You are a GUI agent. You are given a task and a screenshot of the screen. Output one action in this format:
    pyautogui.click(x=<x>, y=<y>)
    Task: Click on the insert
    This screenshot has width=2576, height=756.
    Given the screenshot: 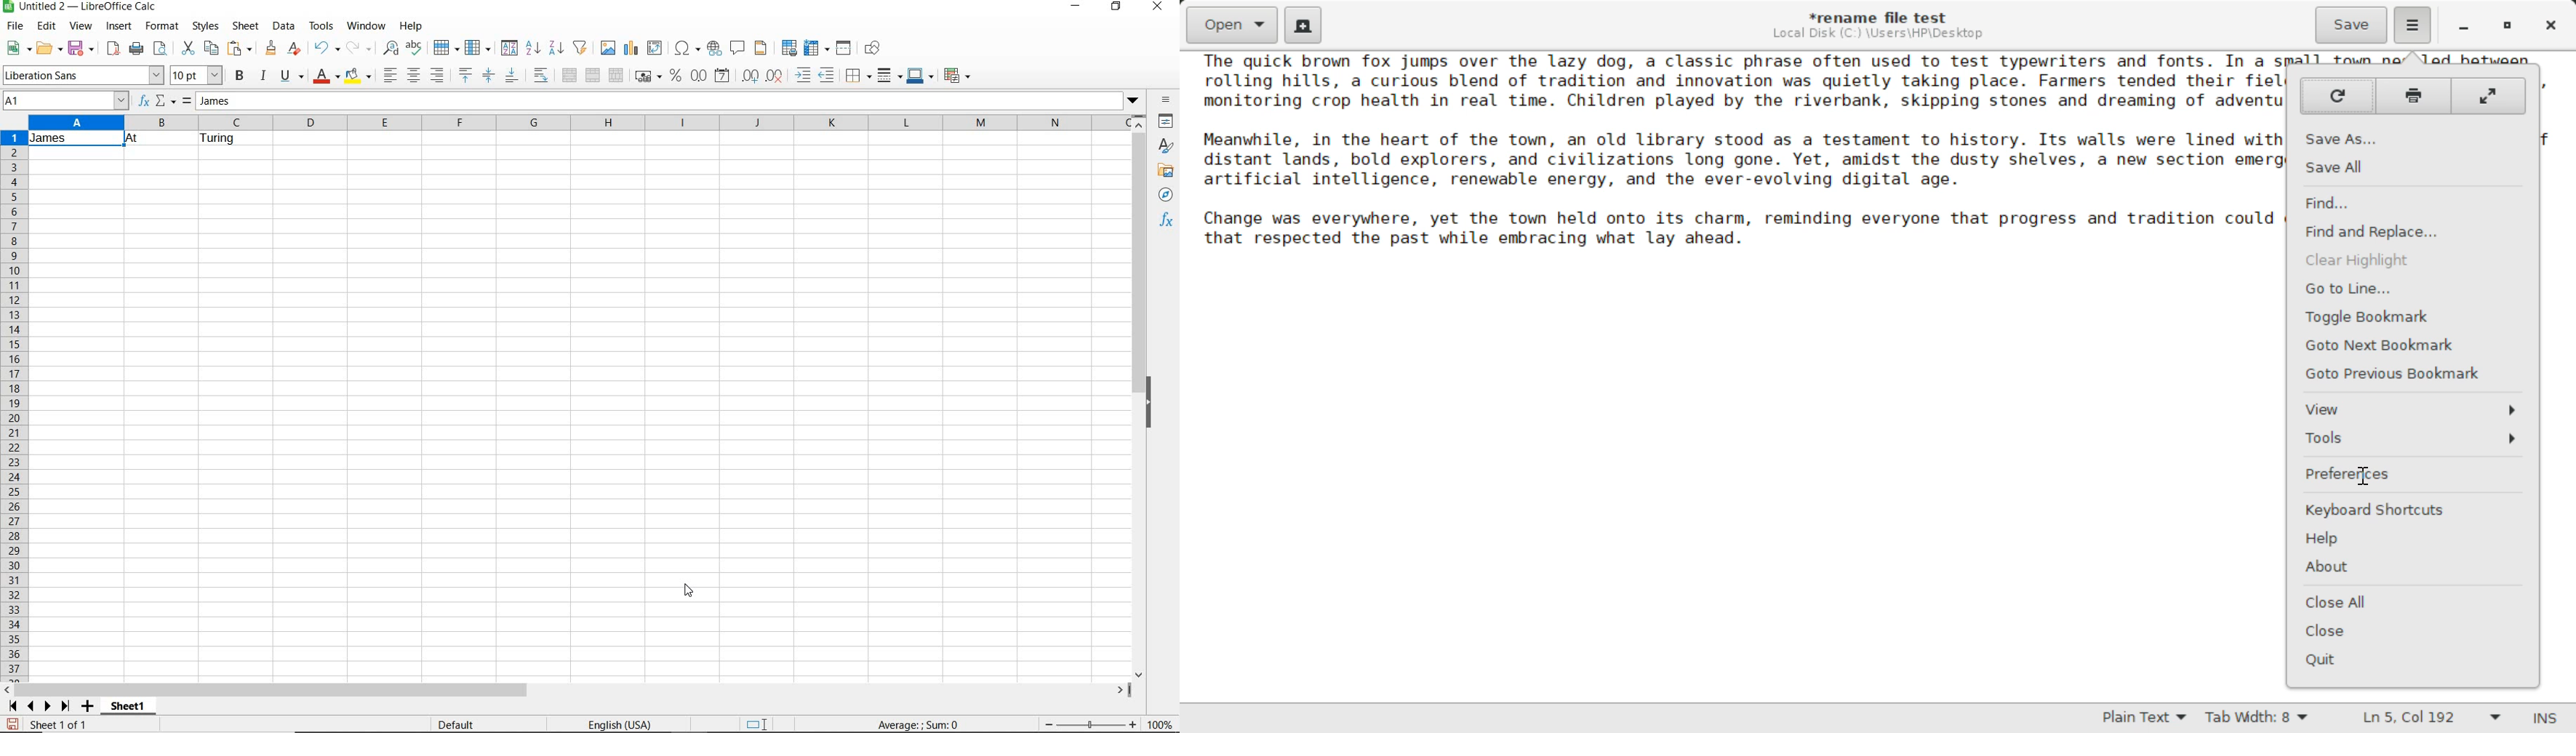 What is the action you would take?
    pyautogui.click(x=119, y=28)
    